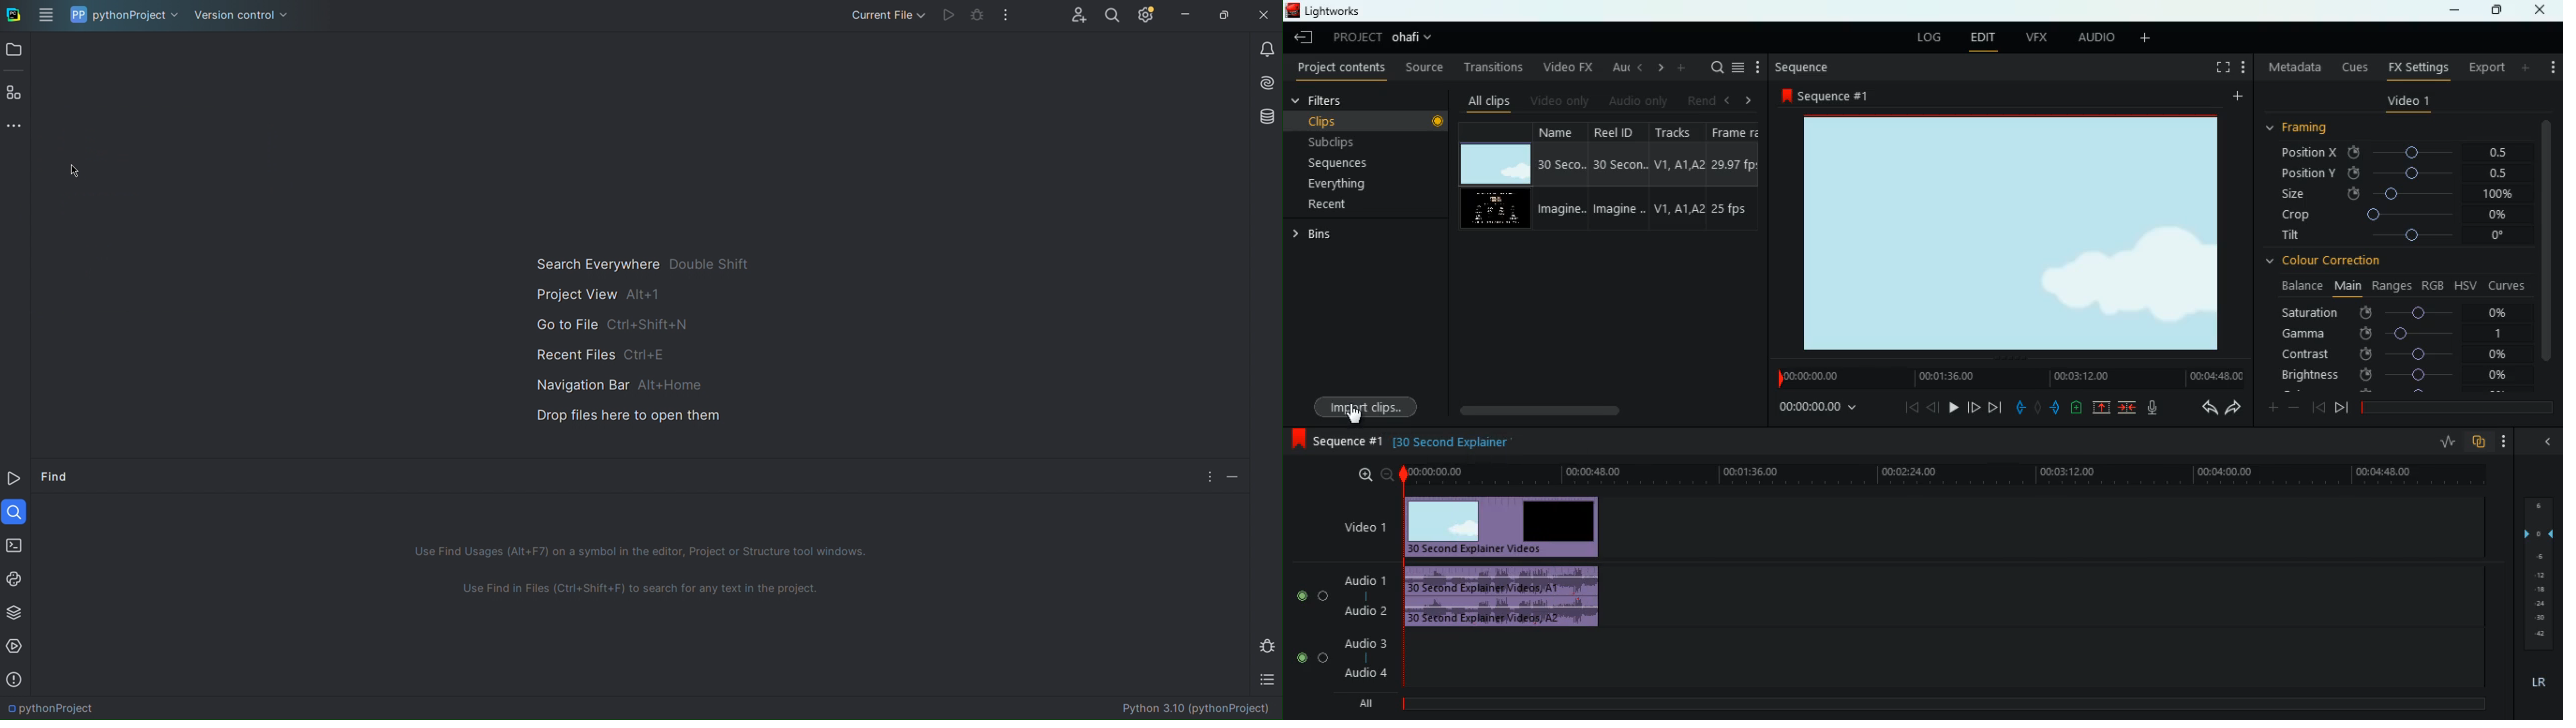 The image size is (2576, 728). Describe the element at coordinates (1801, 67) in the screenshot. I see `sequence` at that location.